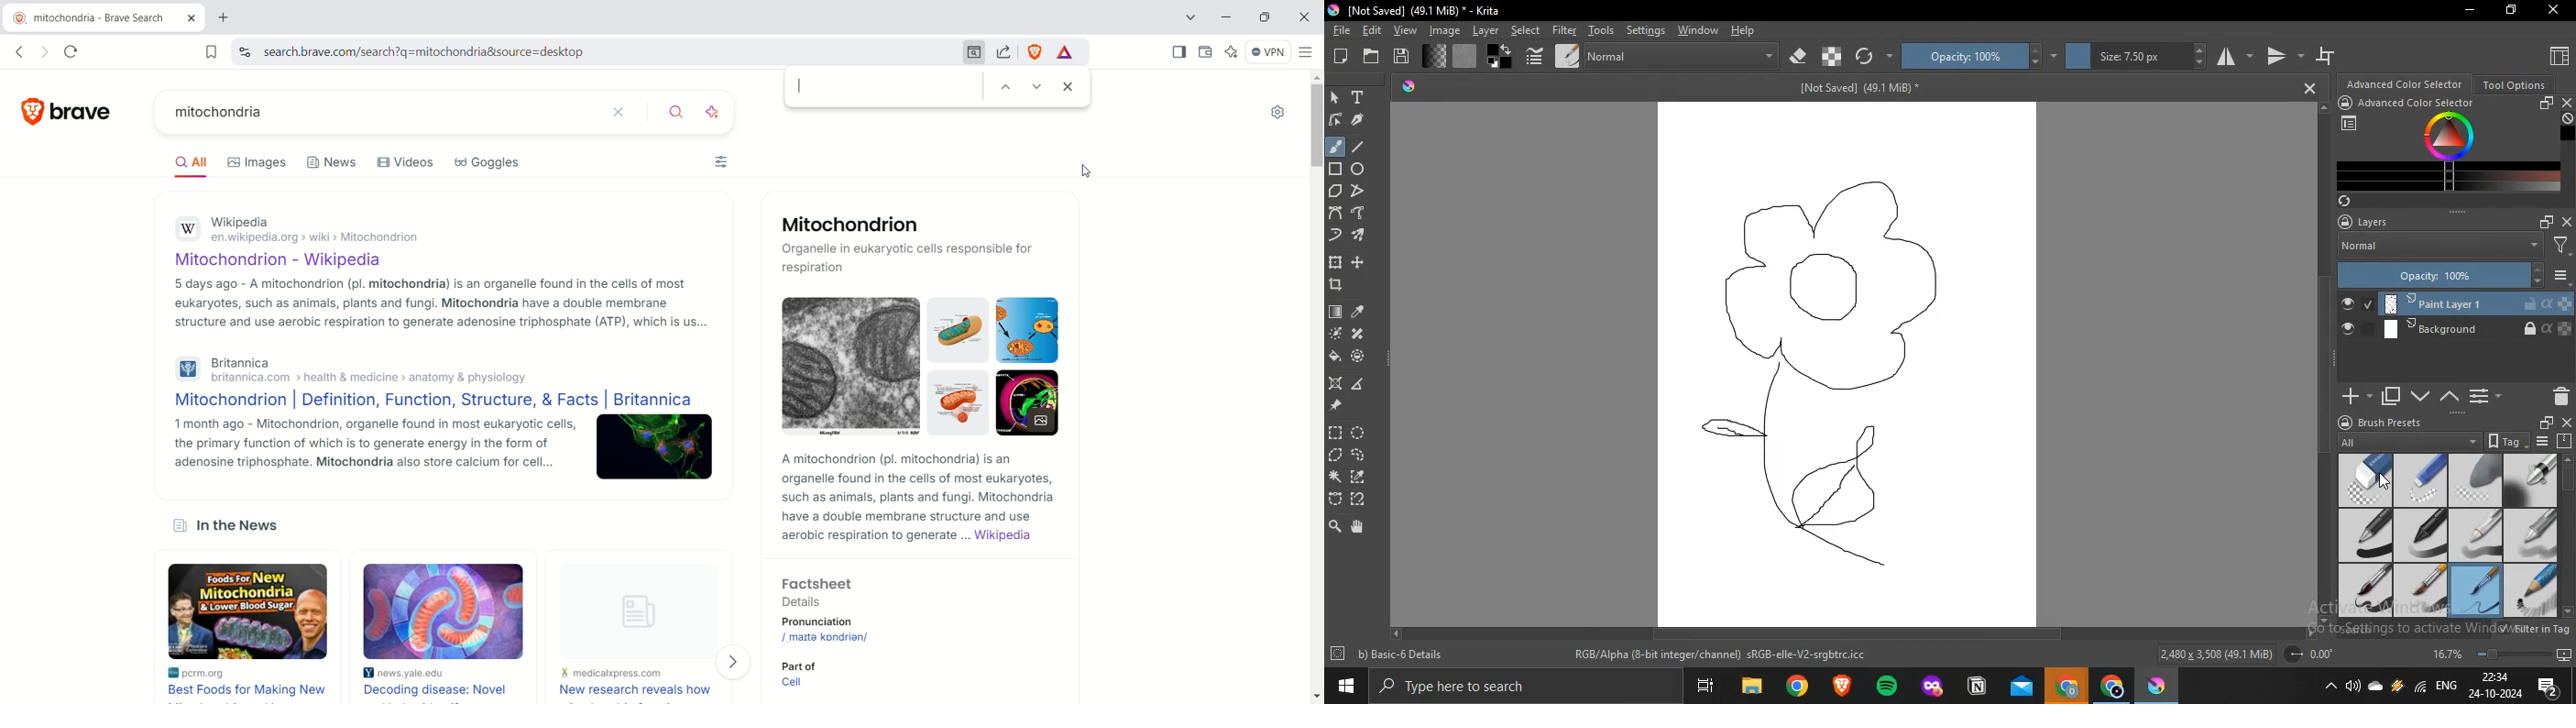  What do you see at coordinates (1707, 687) in the screenshot?
I see `Application` at bounding box center [1707, 687].